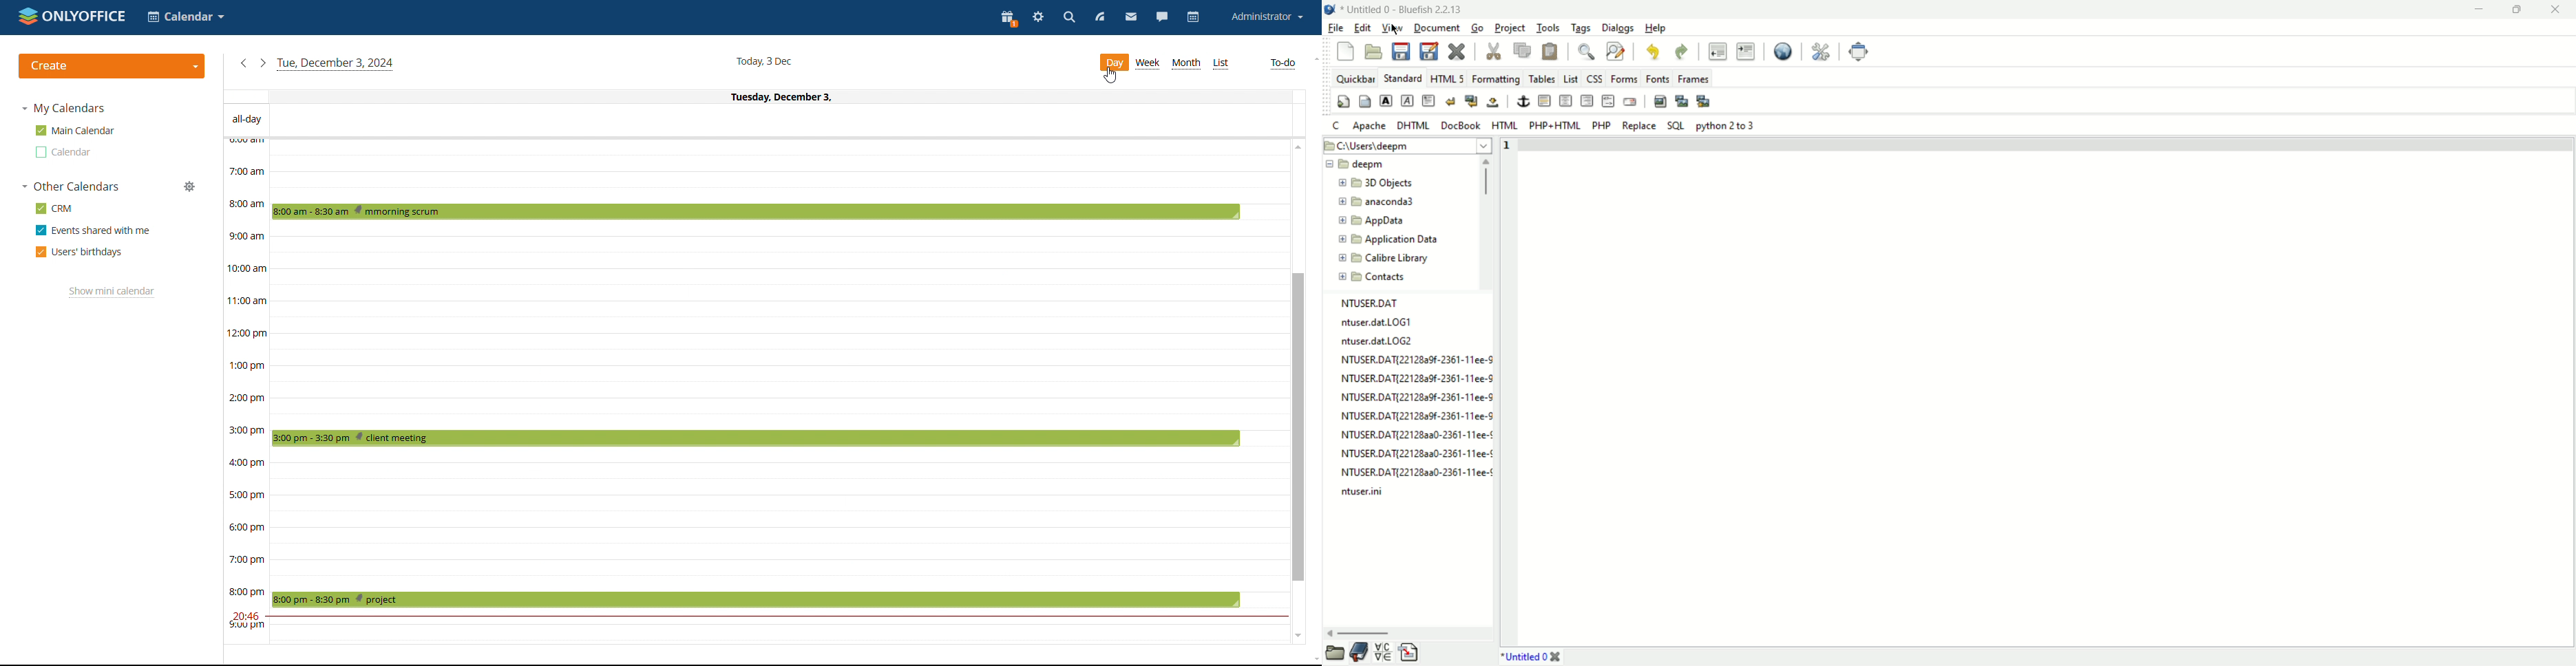 This screenshot has height=672, width=2576. What do you see at coordinates (1639, 127) in the screenshot?
I see `Replace` at bounding box center [1639, 127].